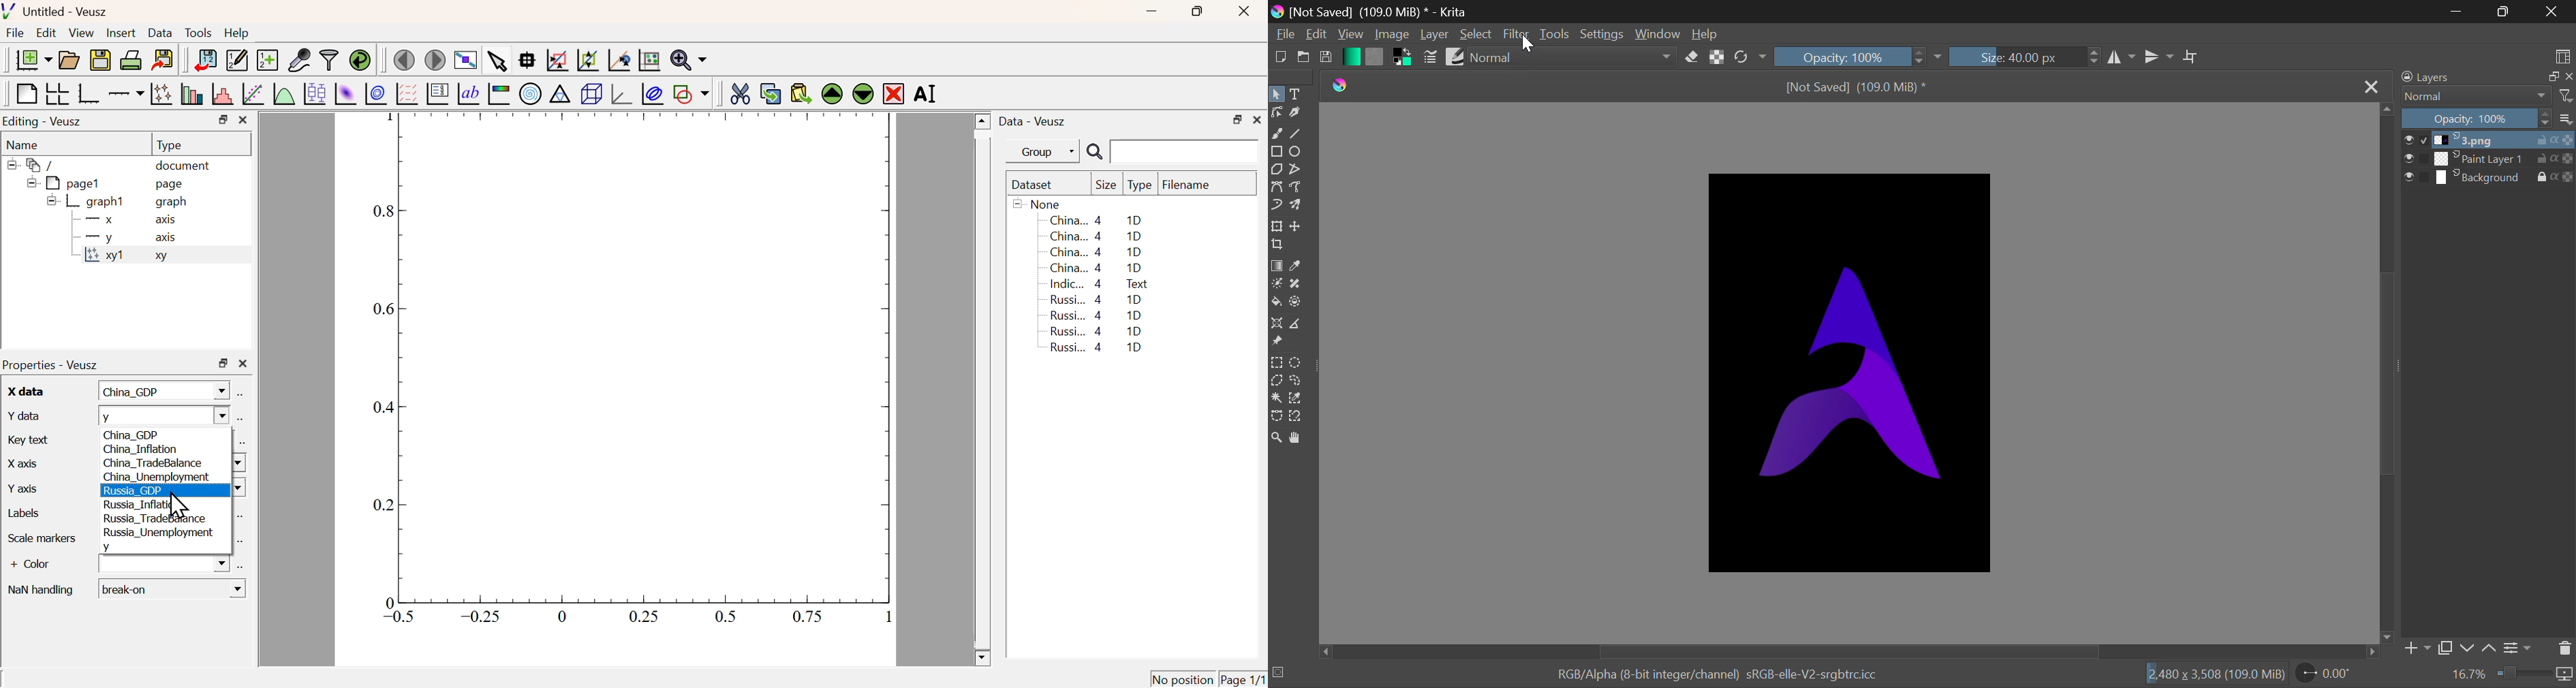  What do you see at coordinates (30, 438) in the screenshot?
I see `Key text` at bounding box center [30, 438].